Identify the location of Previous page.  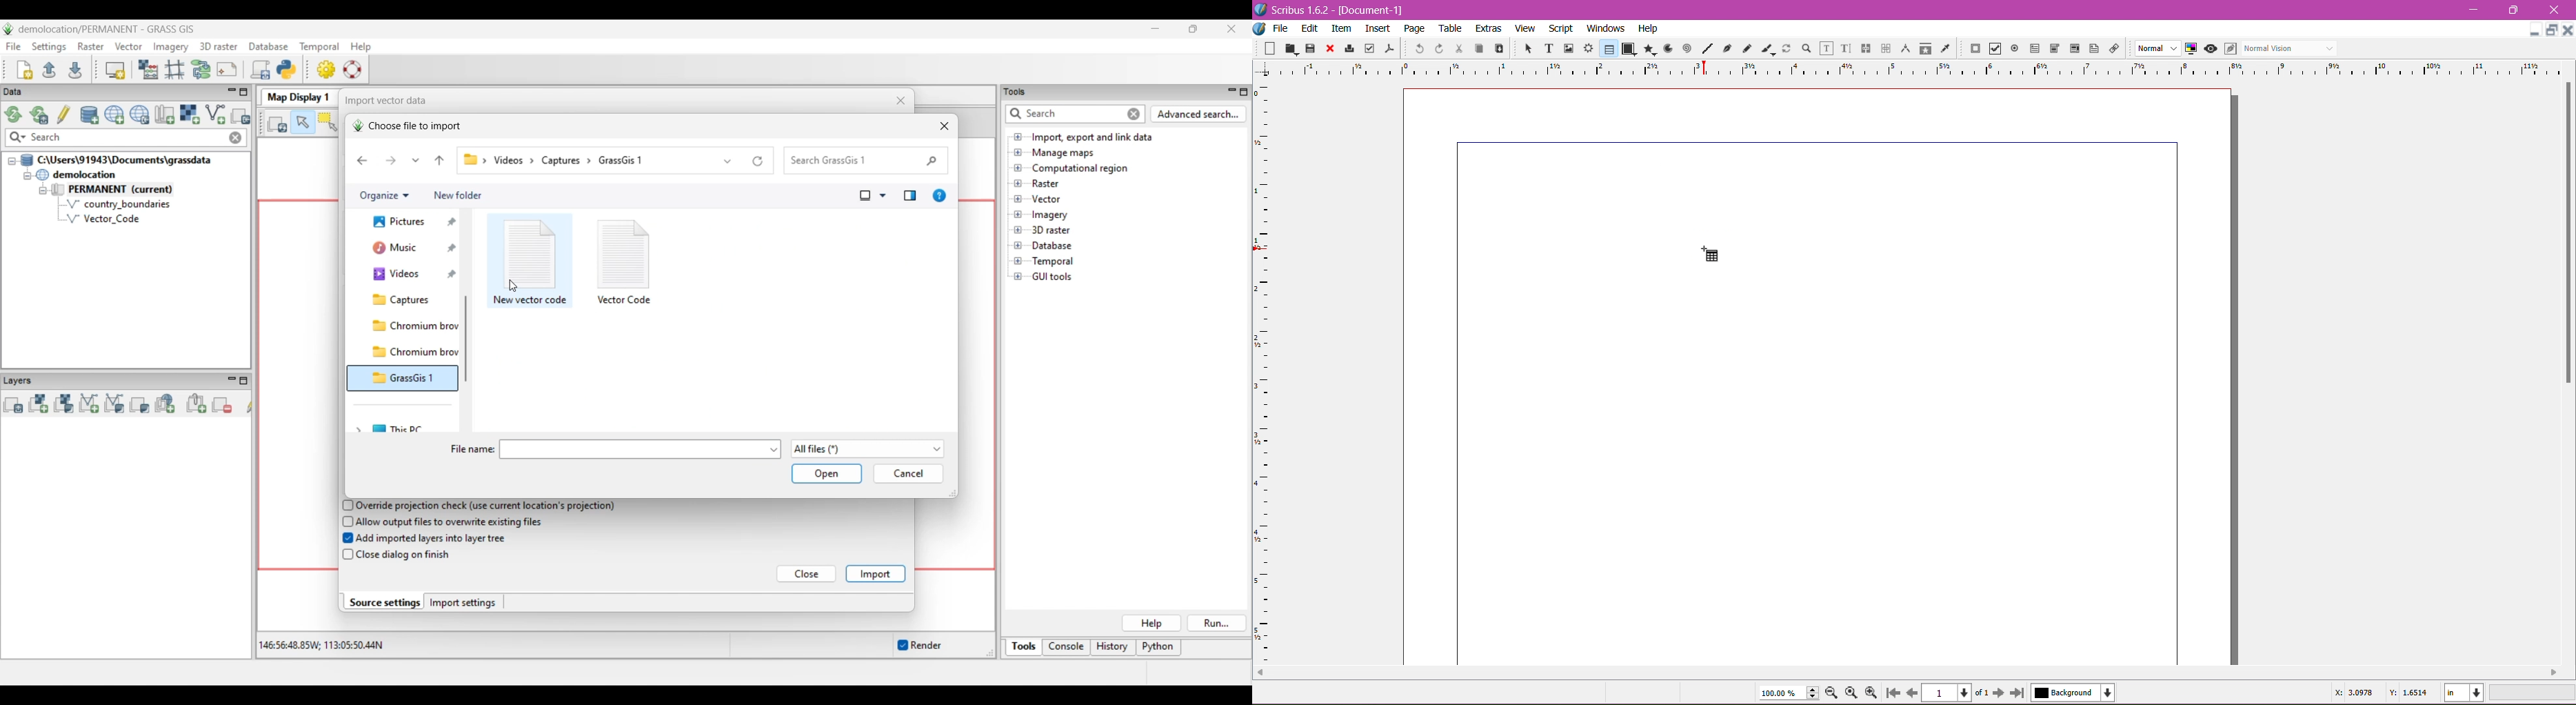
(1911, 692).